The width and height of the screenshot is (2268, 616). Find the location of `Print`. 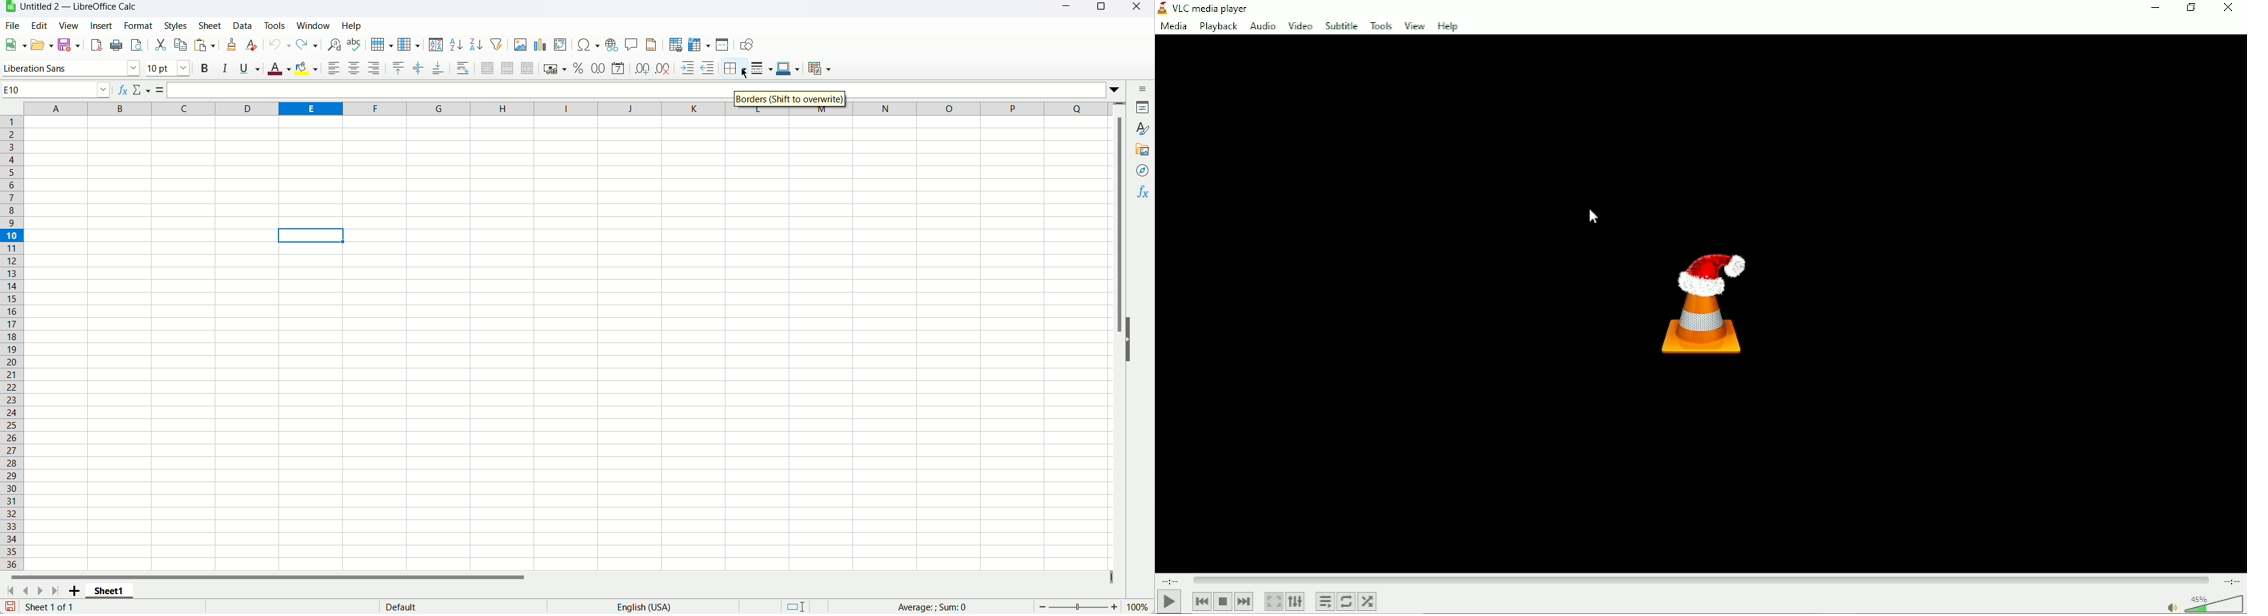

Print is located at coordinates (117, 45).